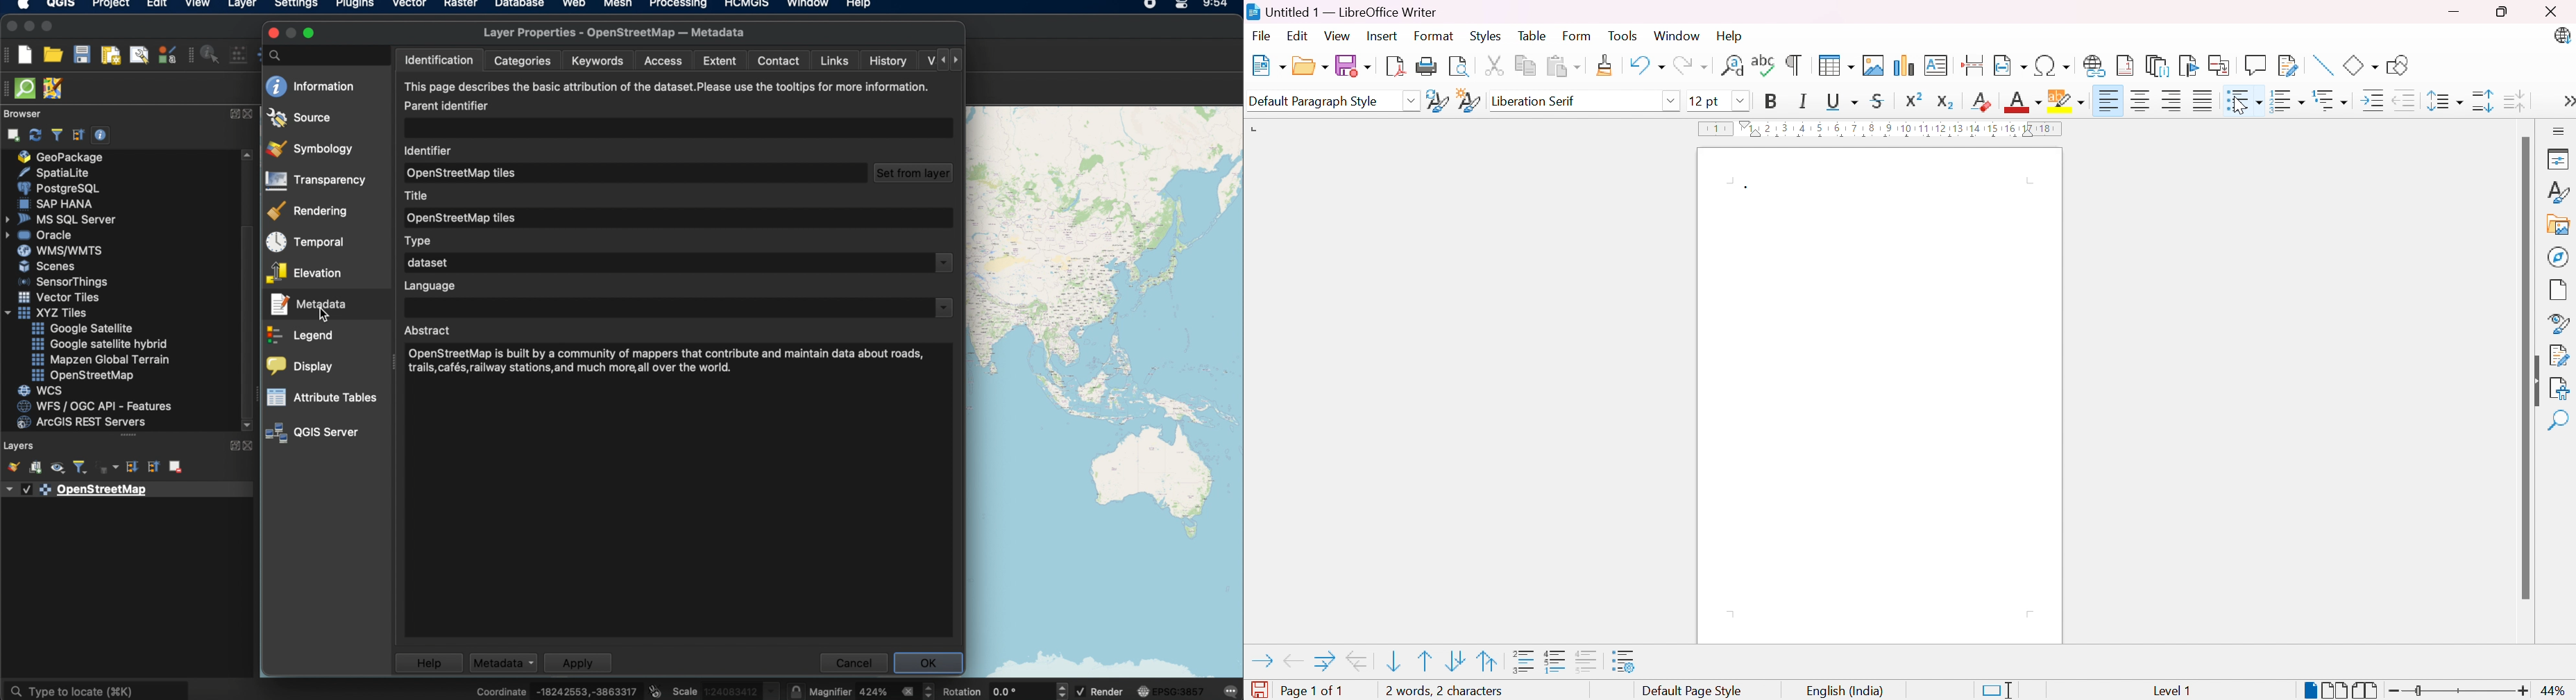 Image resolution: width=2576 pixels, height=700 pixels. I want to click on LibreOffice update available, so click(2561, 35).